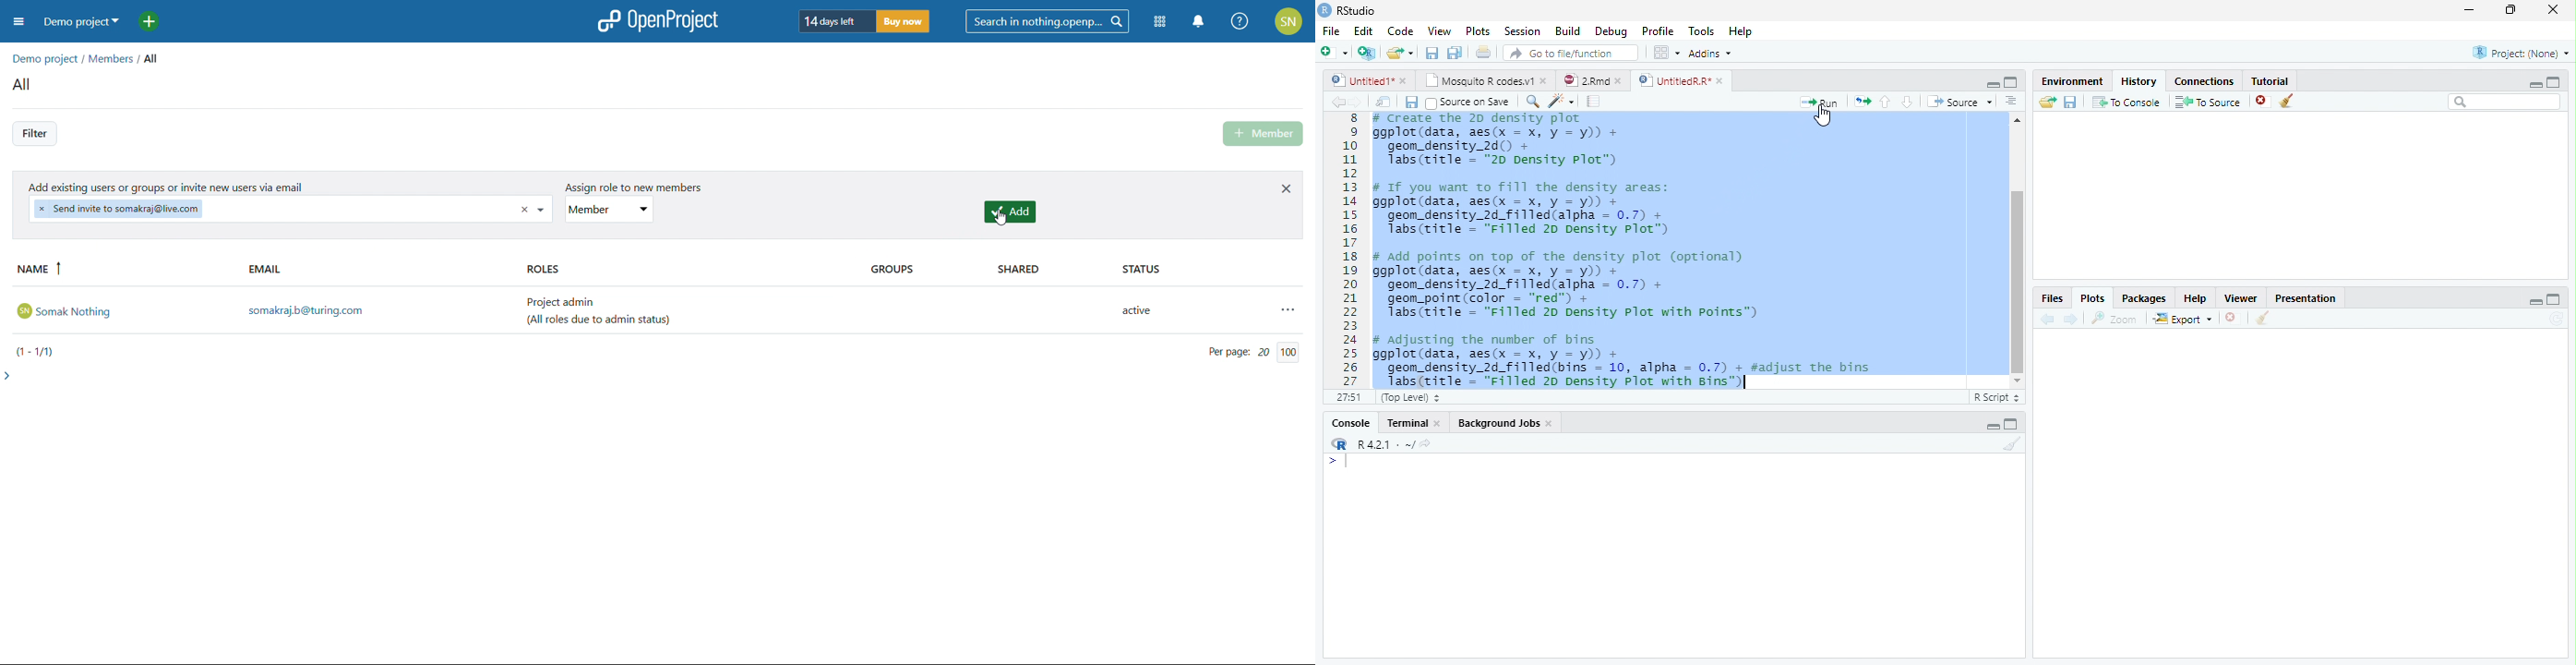  I want to click on compile report, so click(1594, 103).